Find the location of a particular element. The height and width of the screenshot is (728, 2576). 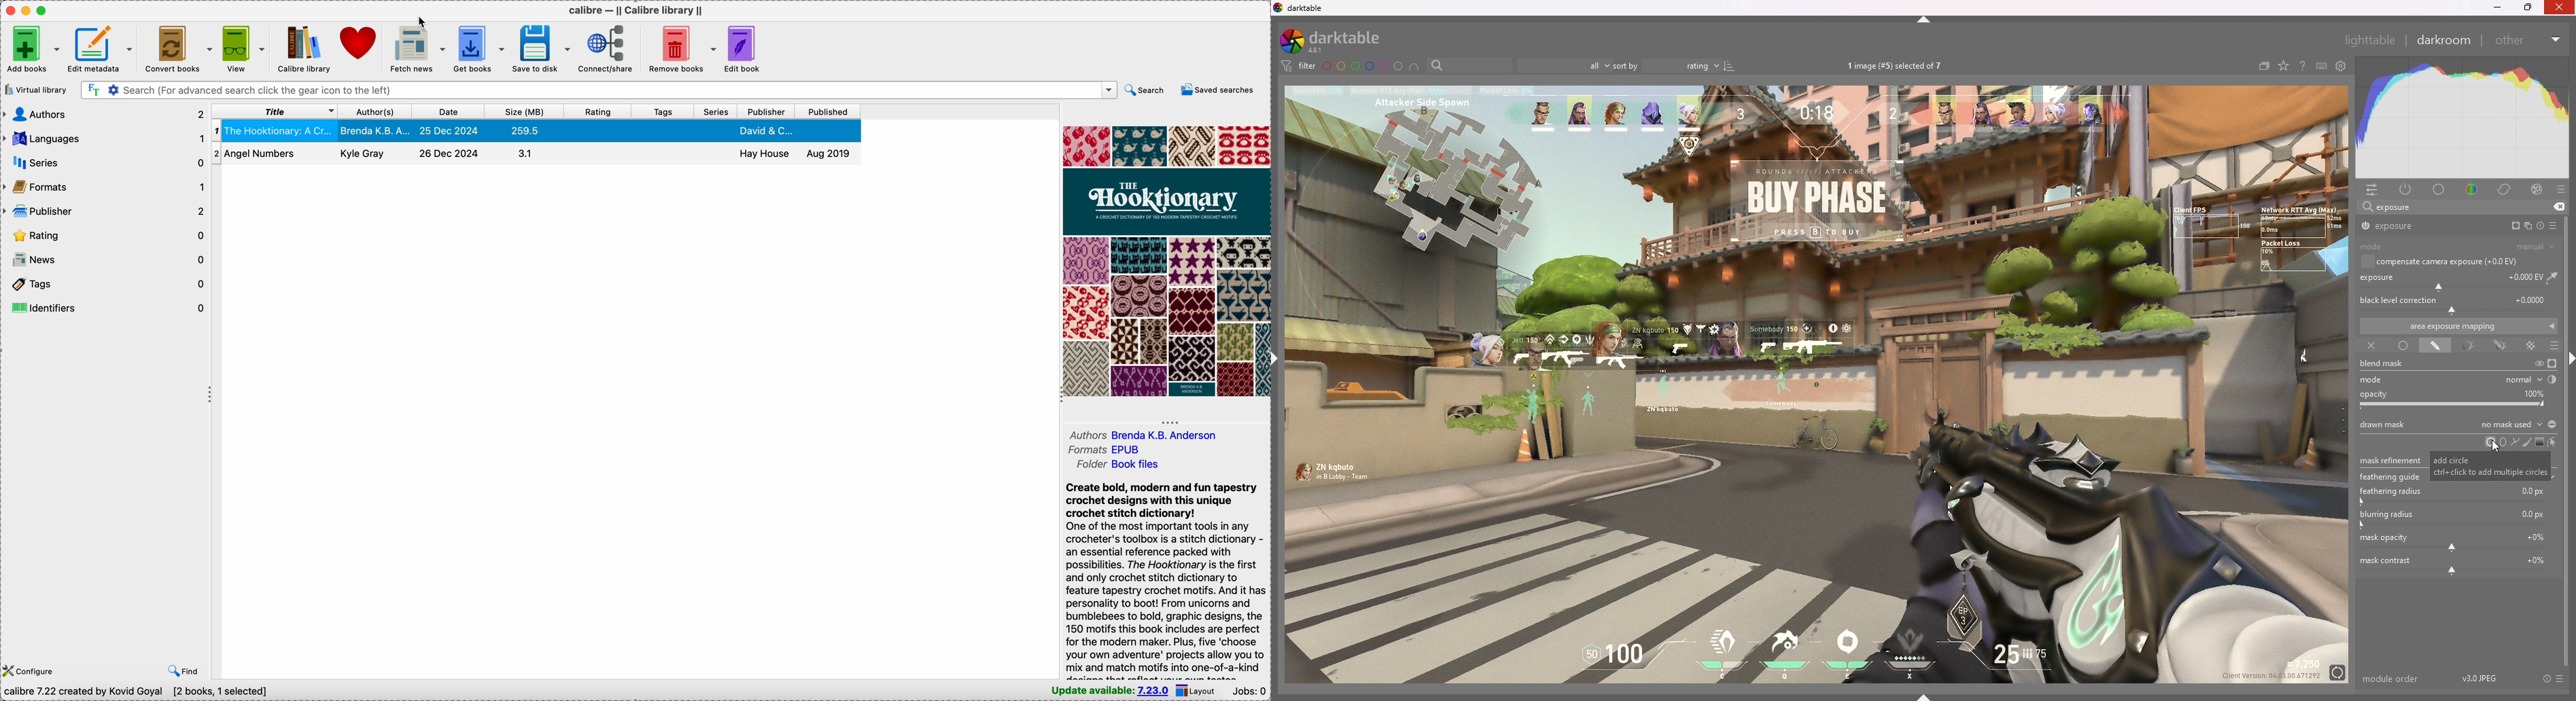

book cover preview is located at coordinates (1166, 261).